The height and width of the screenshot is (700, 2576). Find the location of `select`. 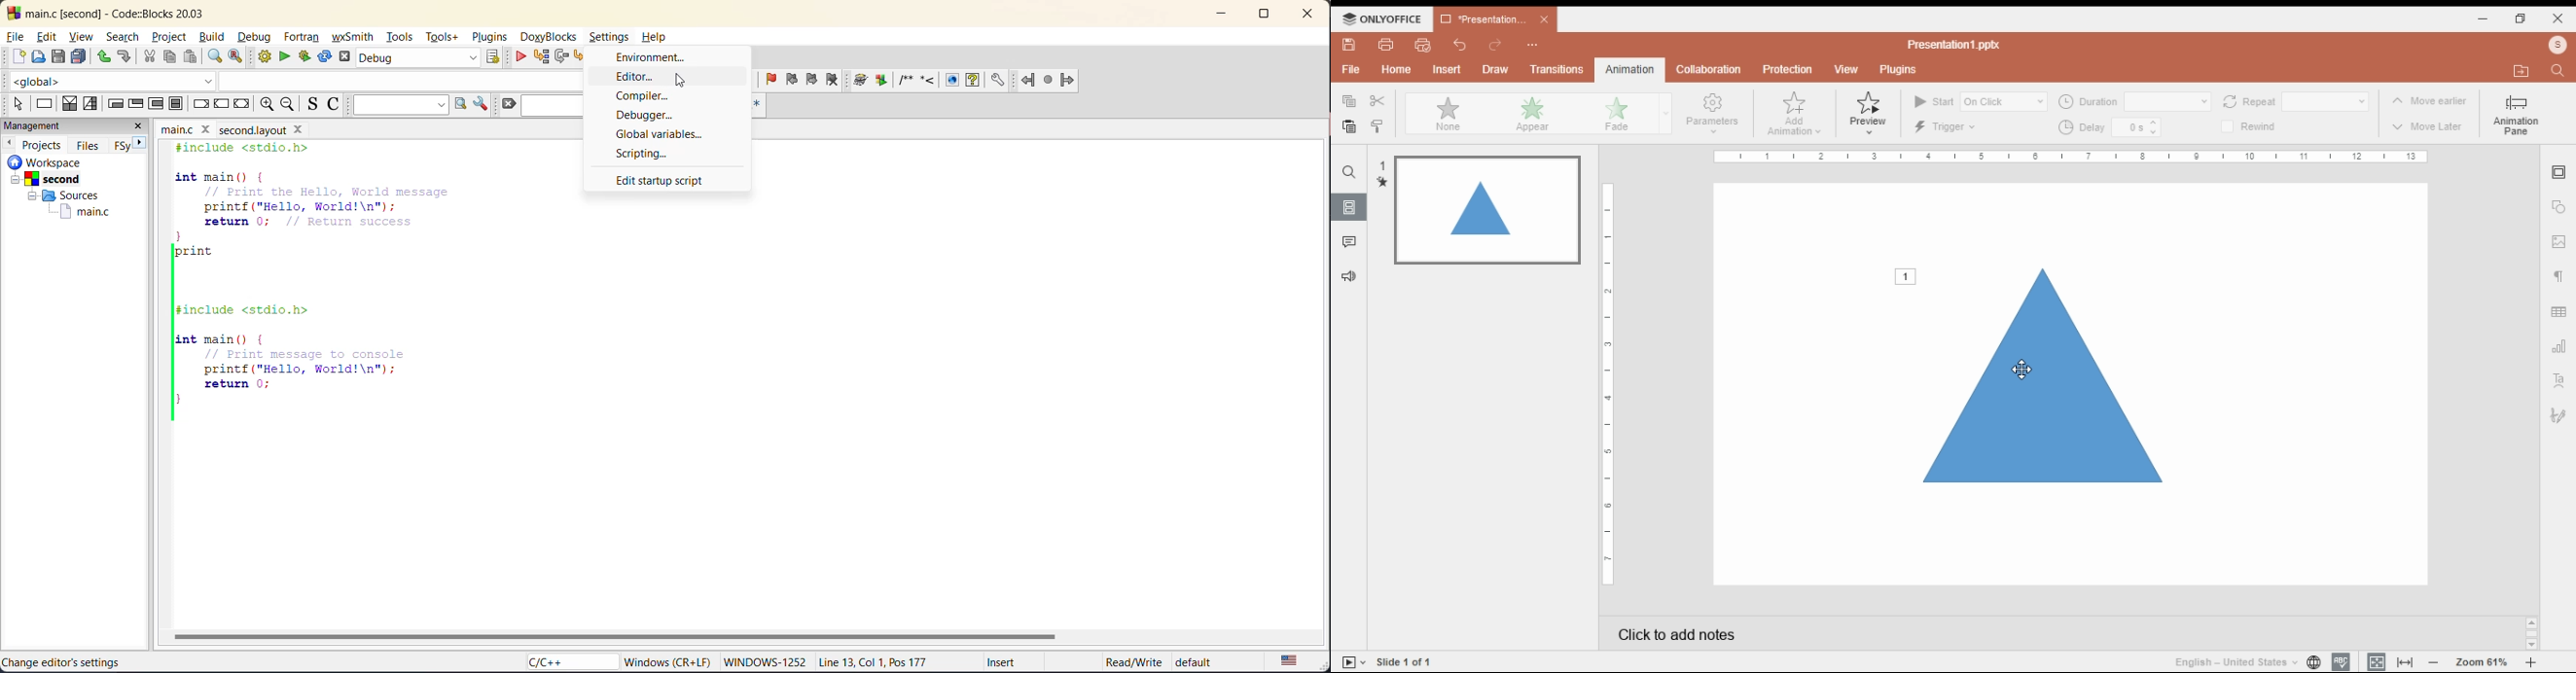

select is located at coordinates (13, 102).